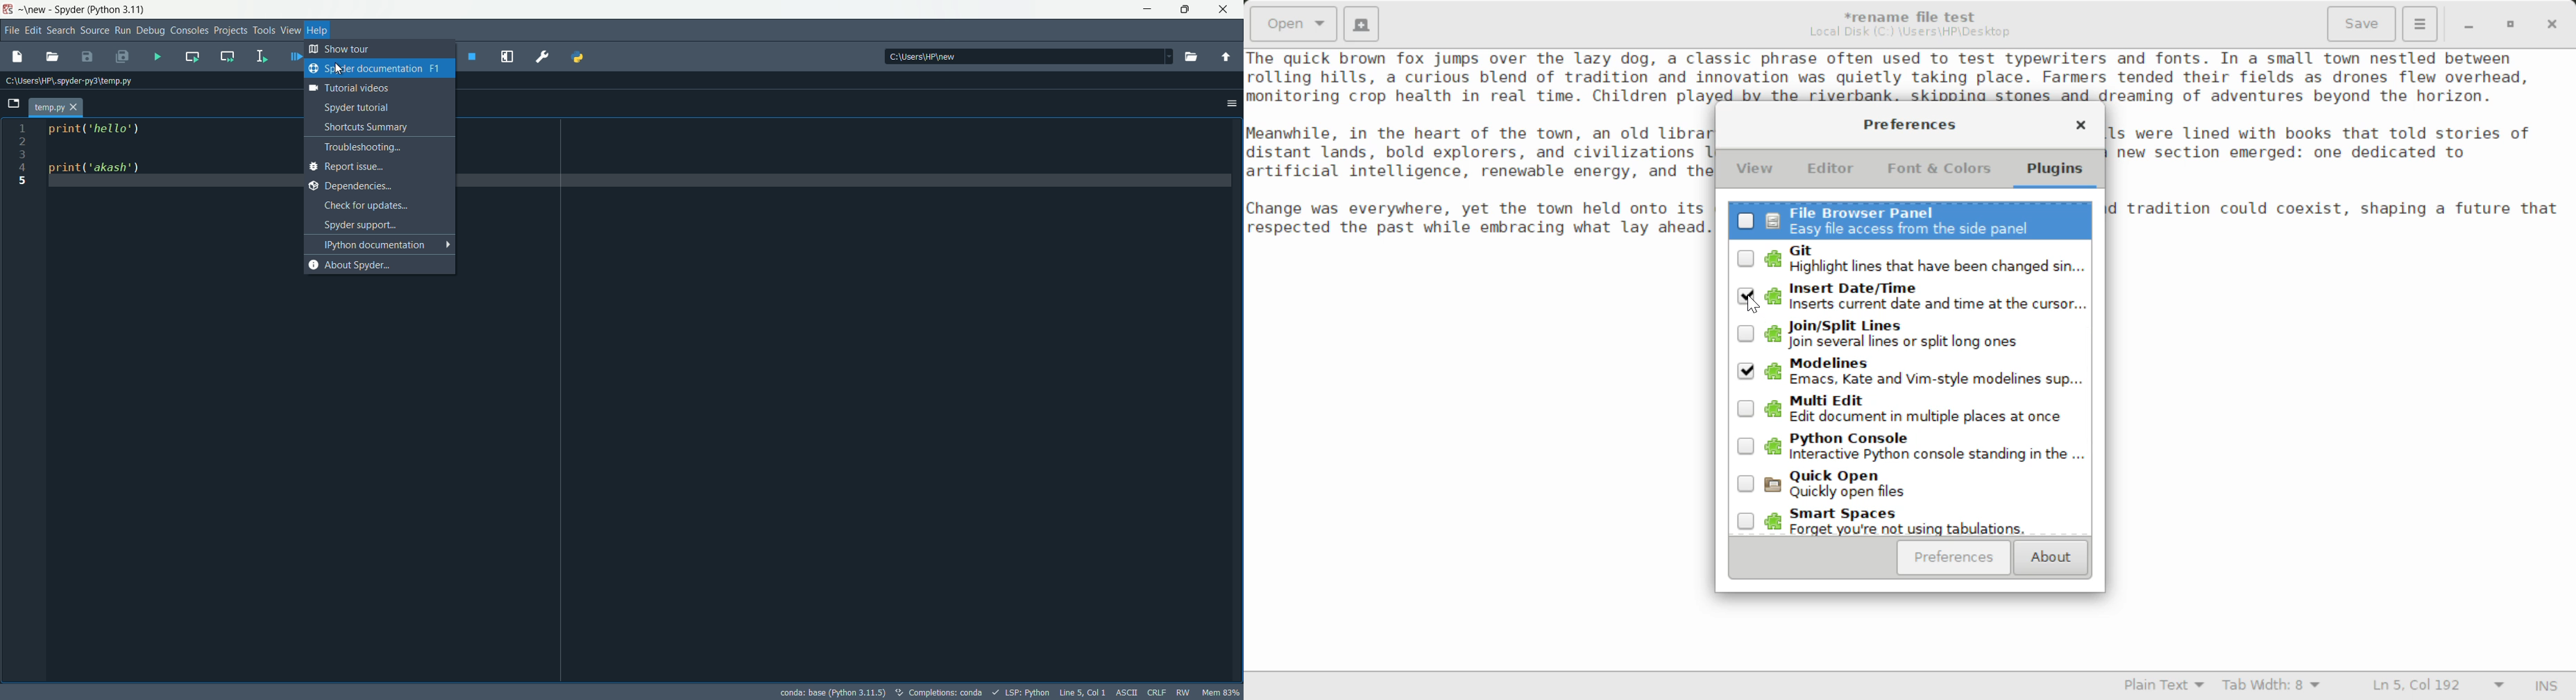  Describe the element at coordinates (262, 30) in the screenshot. I see `tools menu` at that location.